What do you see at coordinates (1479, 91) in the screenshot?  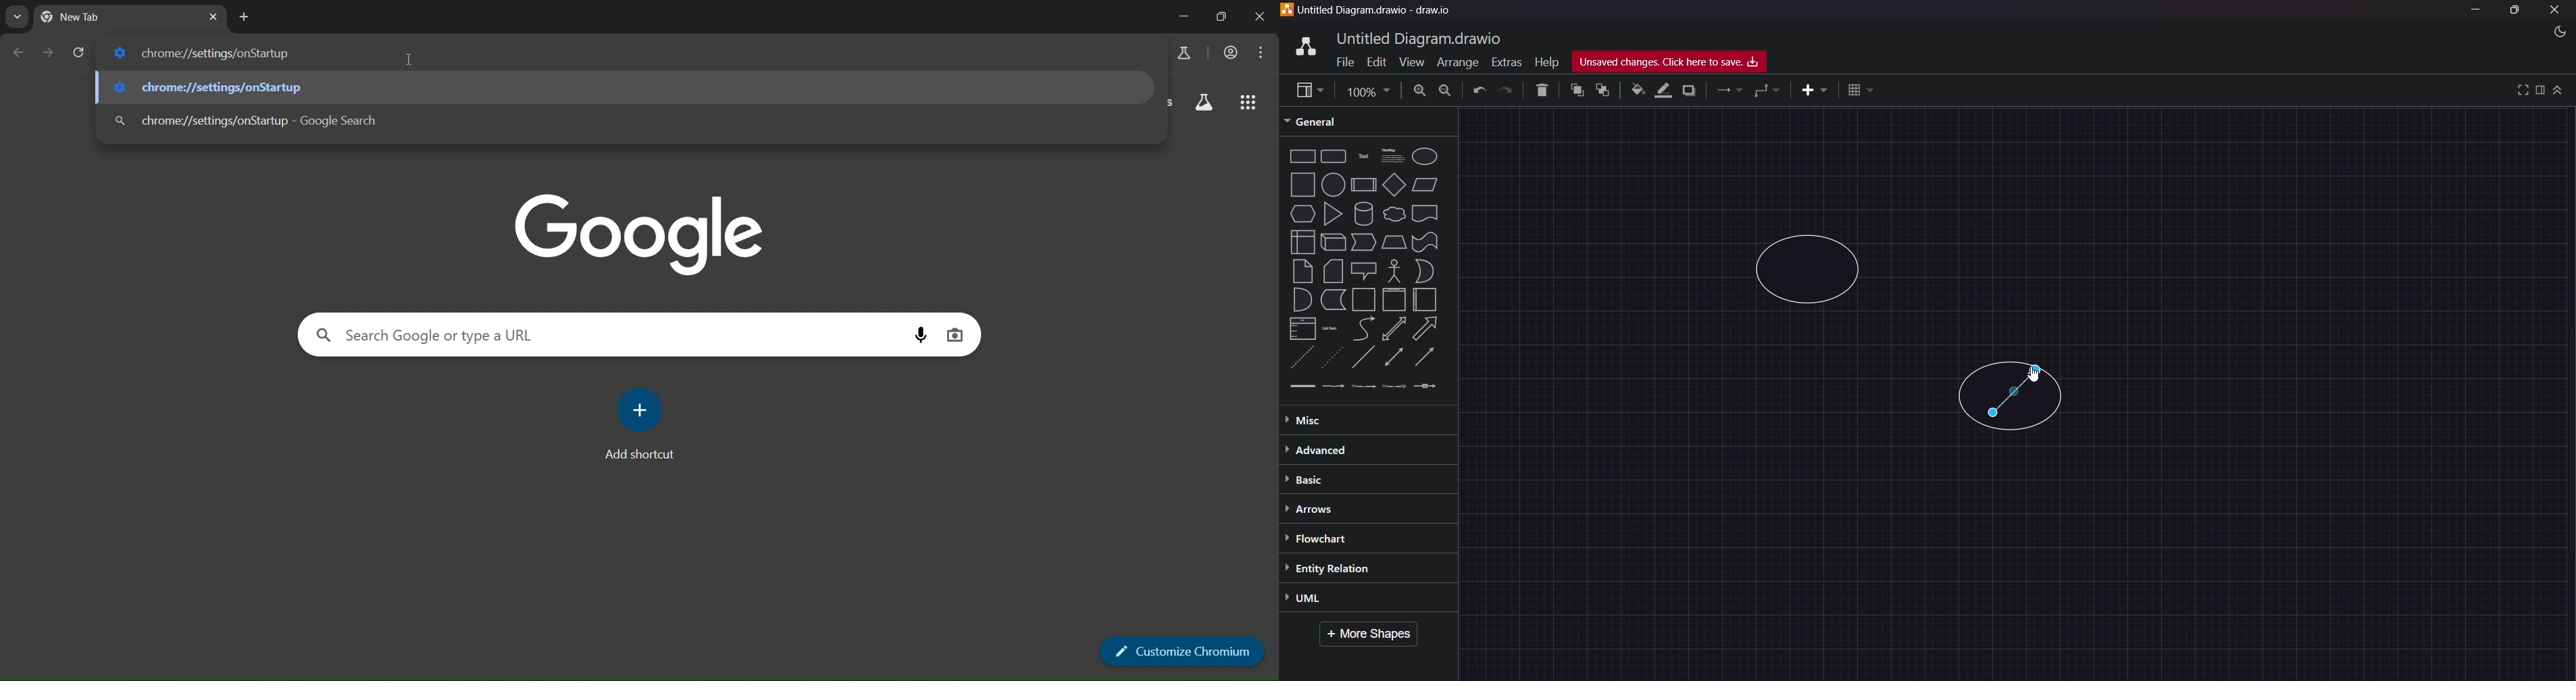 I see `Undo` at bounding box center [1479, 91].